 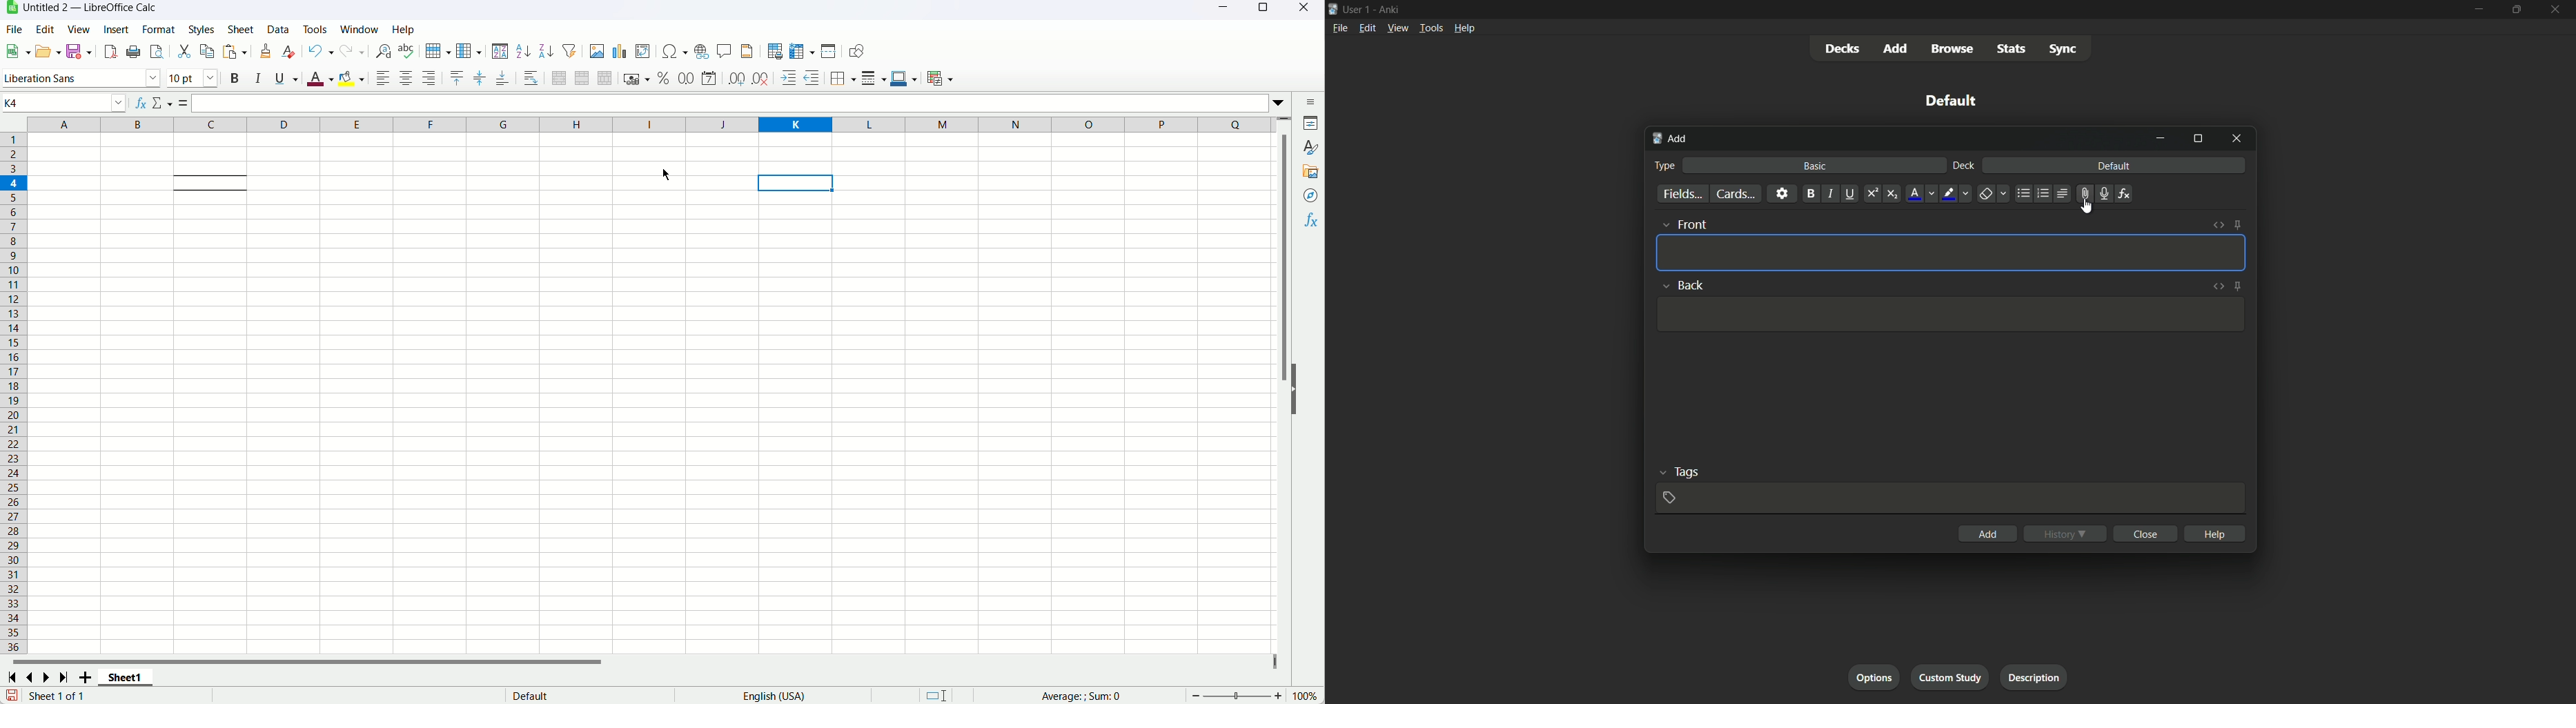 I want to click on Align Top, so click(x=457, y=79).